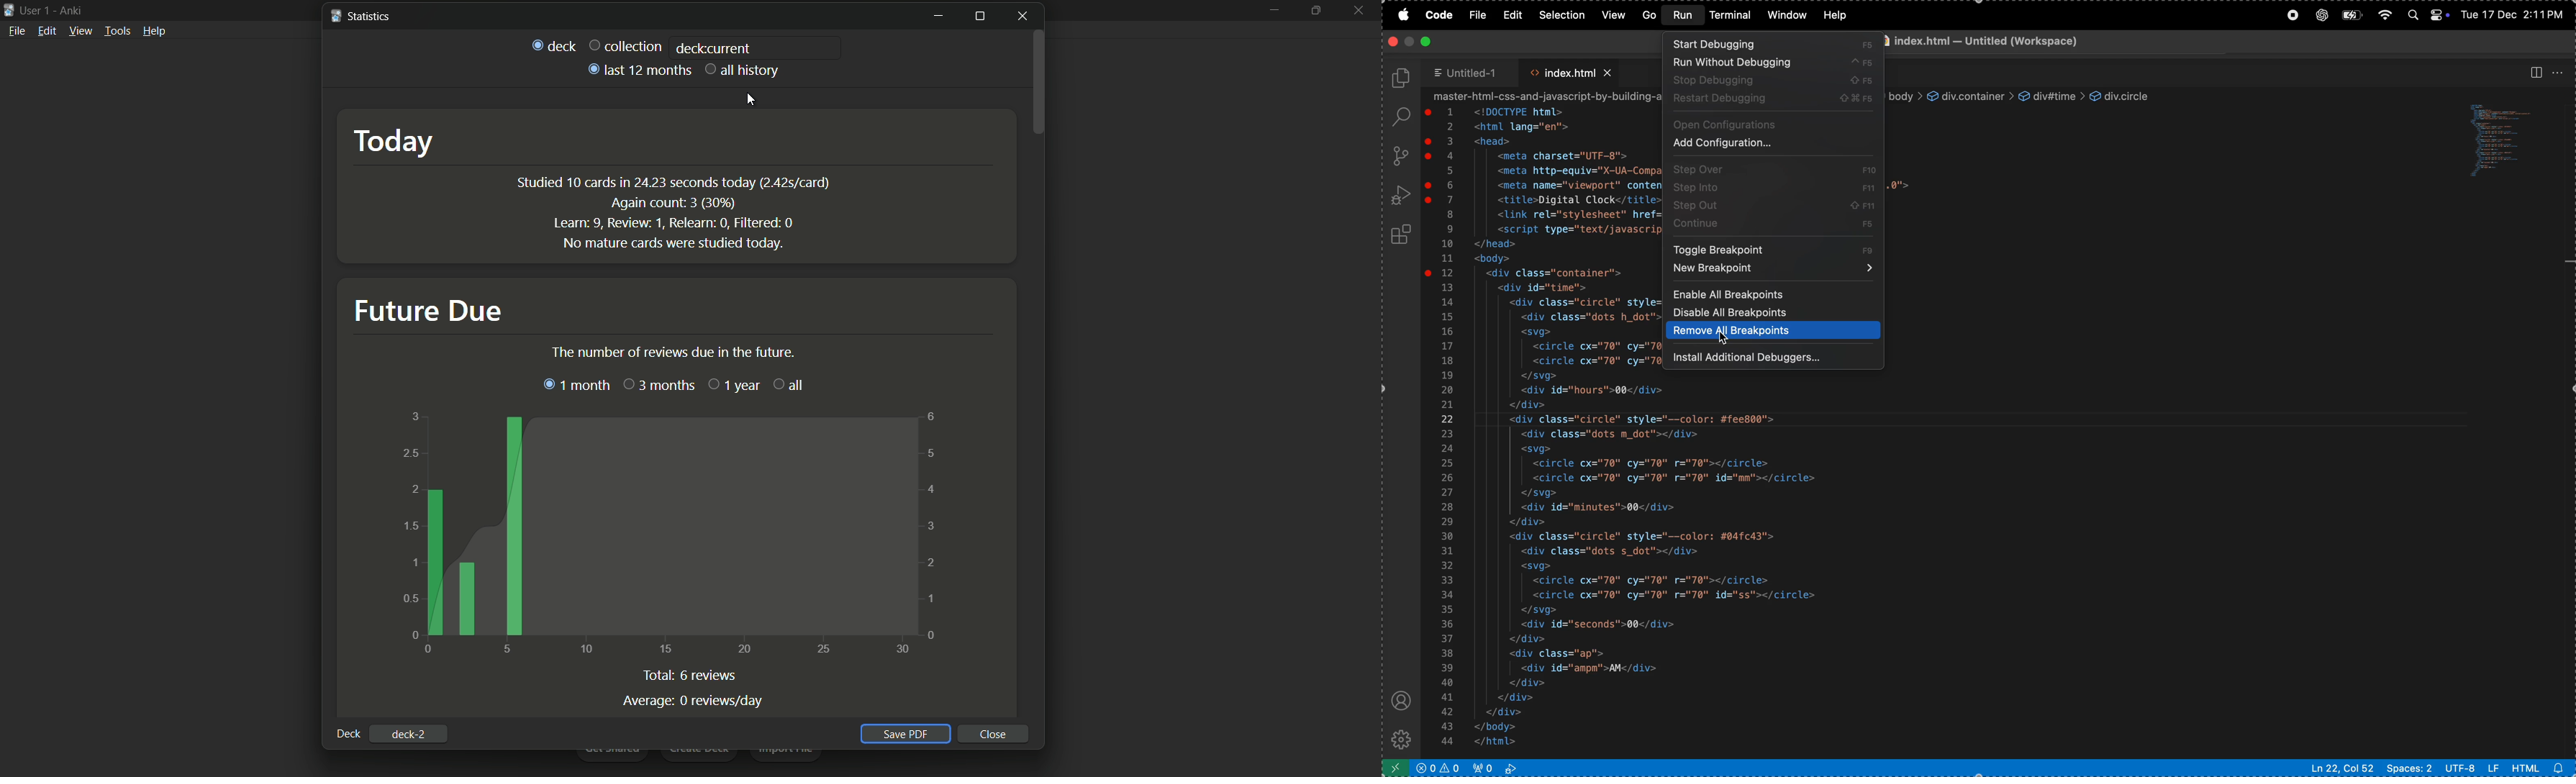 The width and height of the screenshot is (2576, 784). Describe the element at coordinates (1399, 737) in the screenshot. I see `settings` at that location.